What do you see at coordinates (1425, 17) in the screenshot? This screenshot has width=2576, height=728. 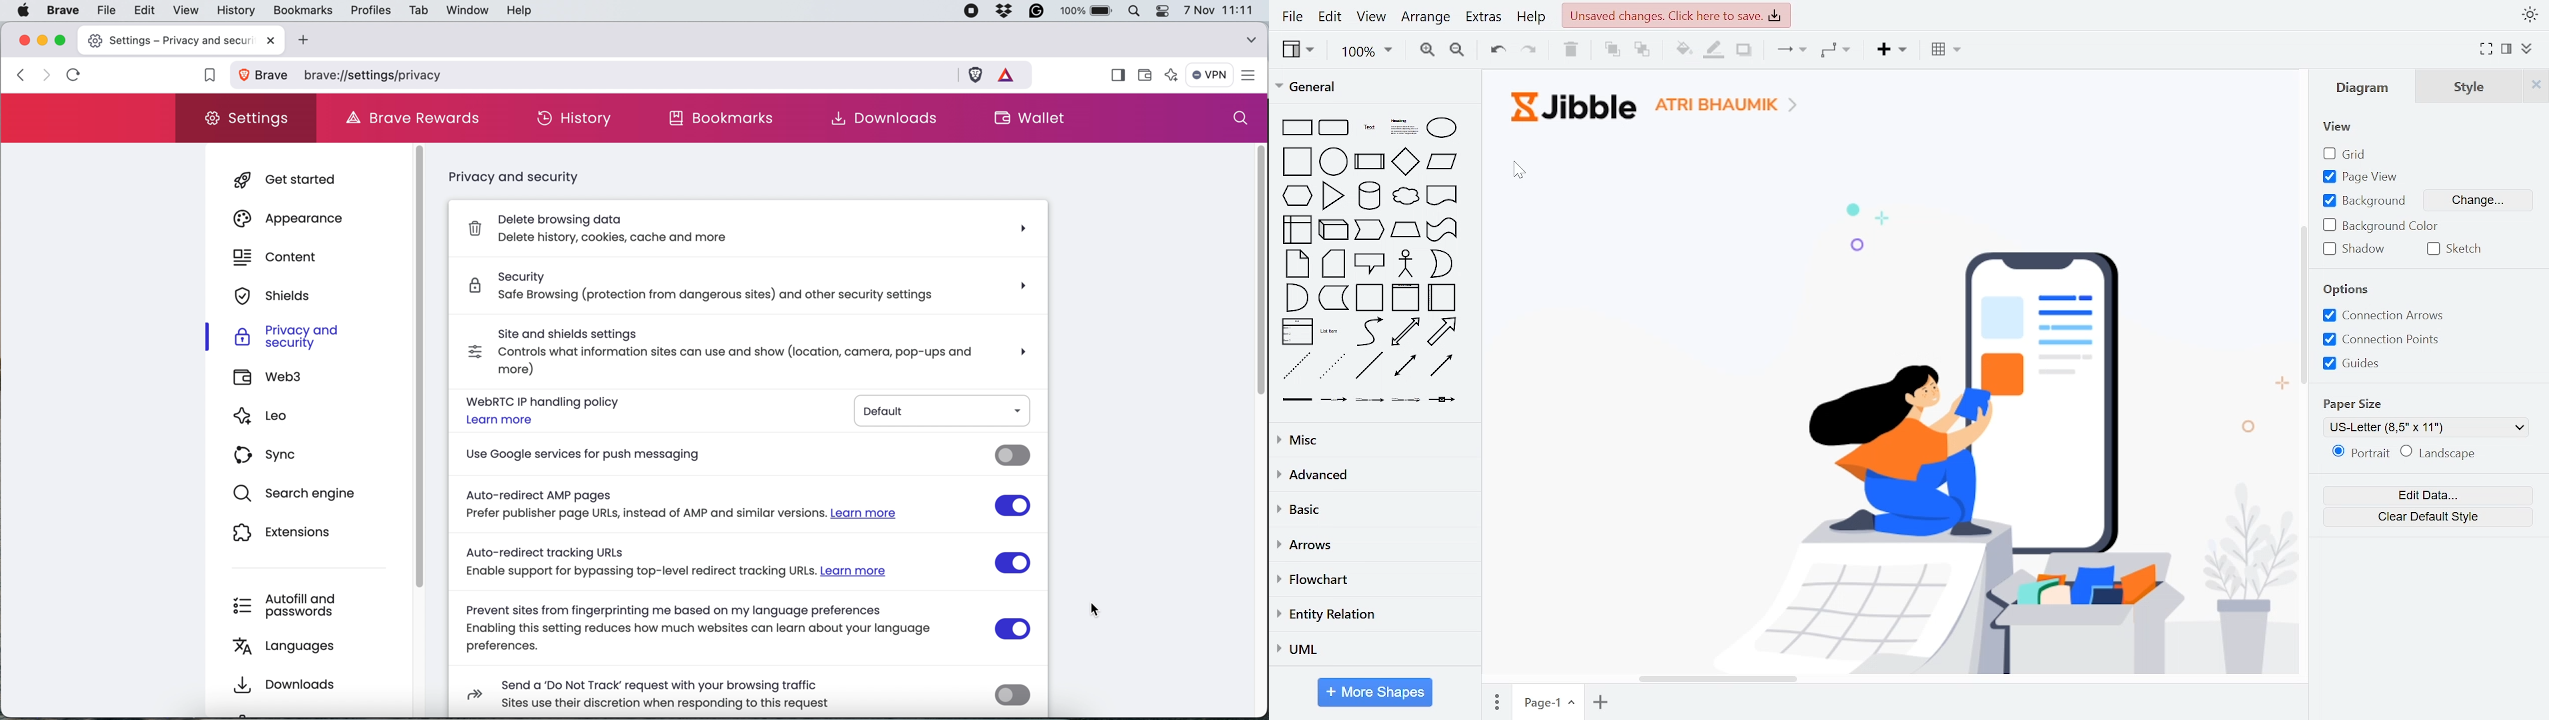 I see `arrange` at bounding box center [1425, 17].